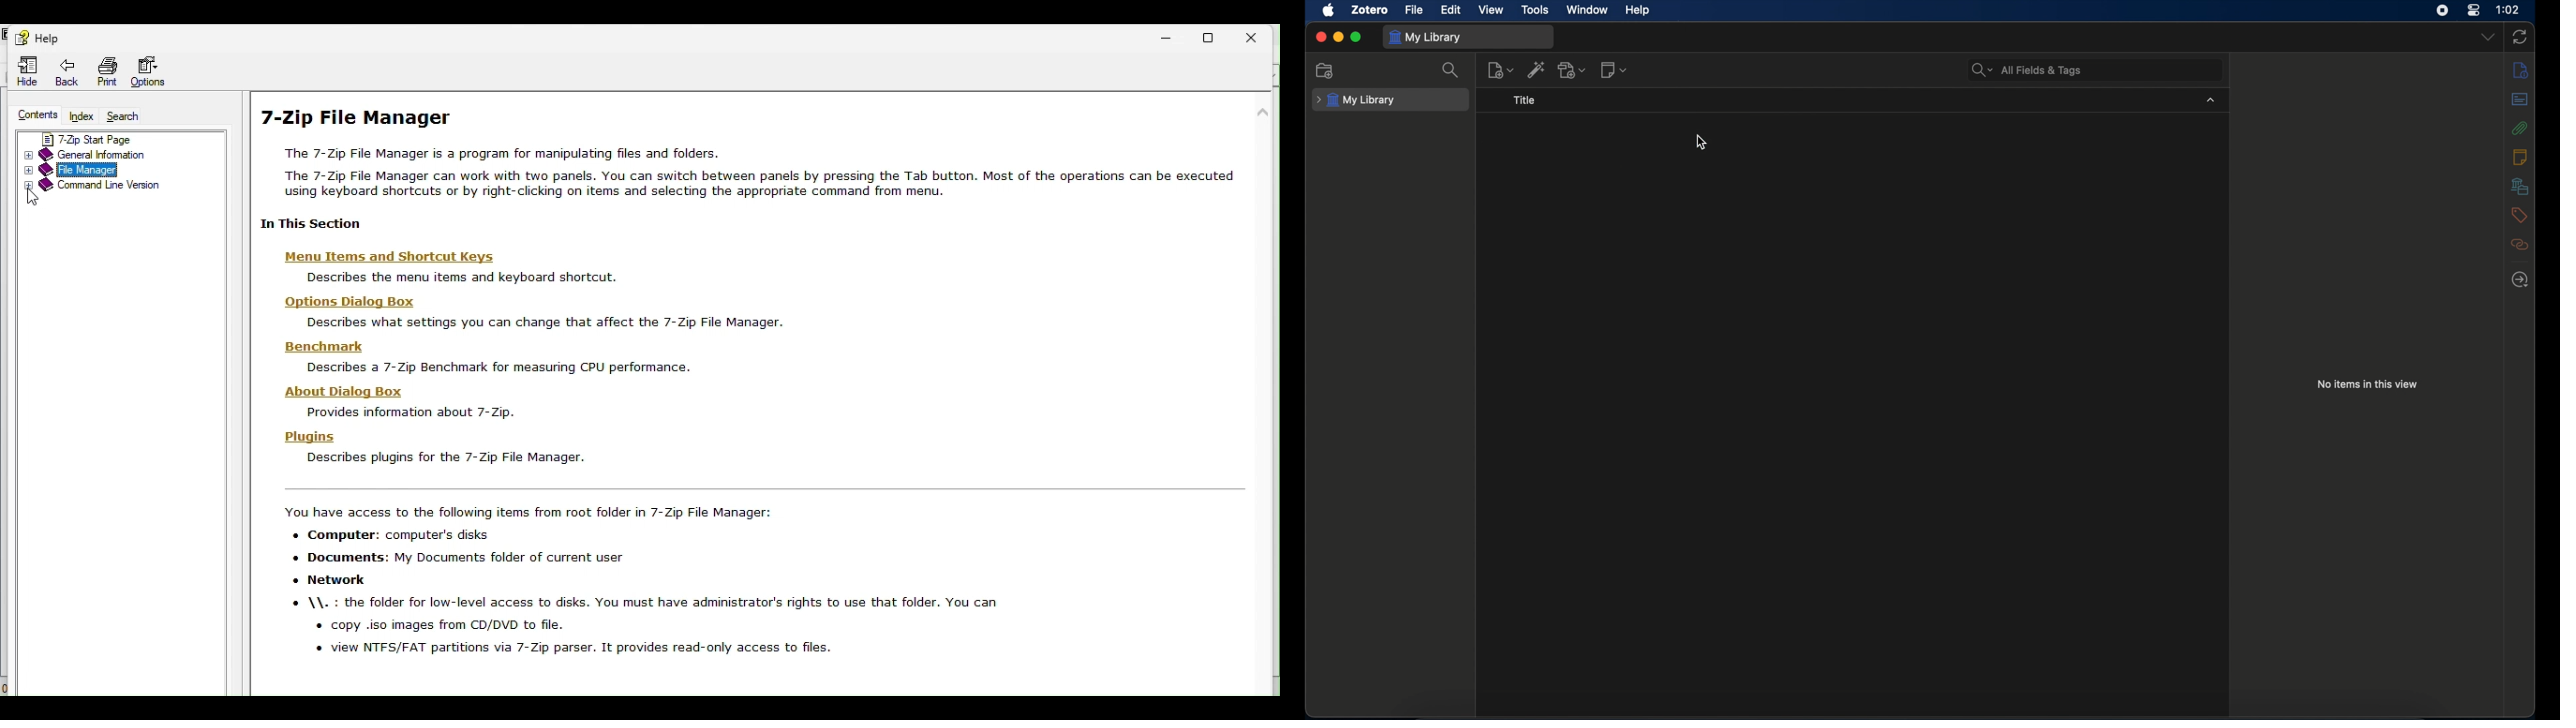 The image size is (2576, 728). I want to click on screen recorder, so click(2443, 11).